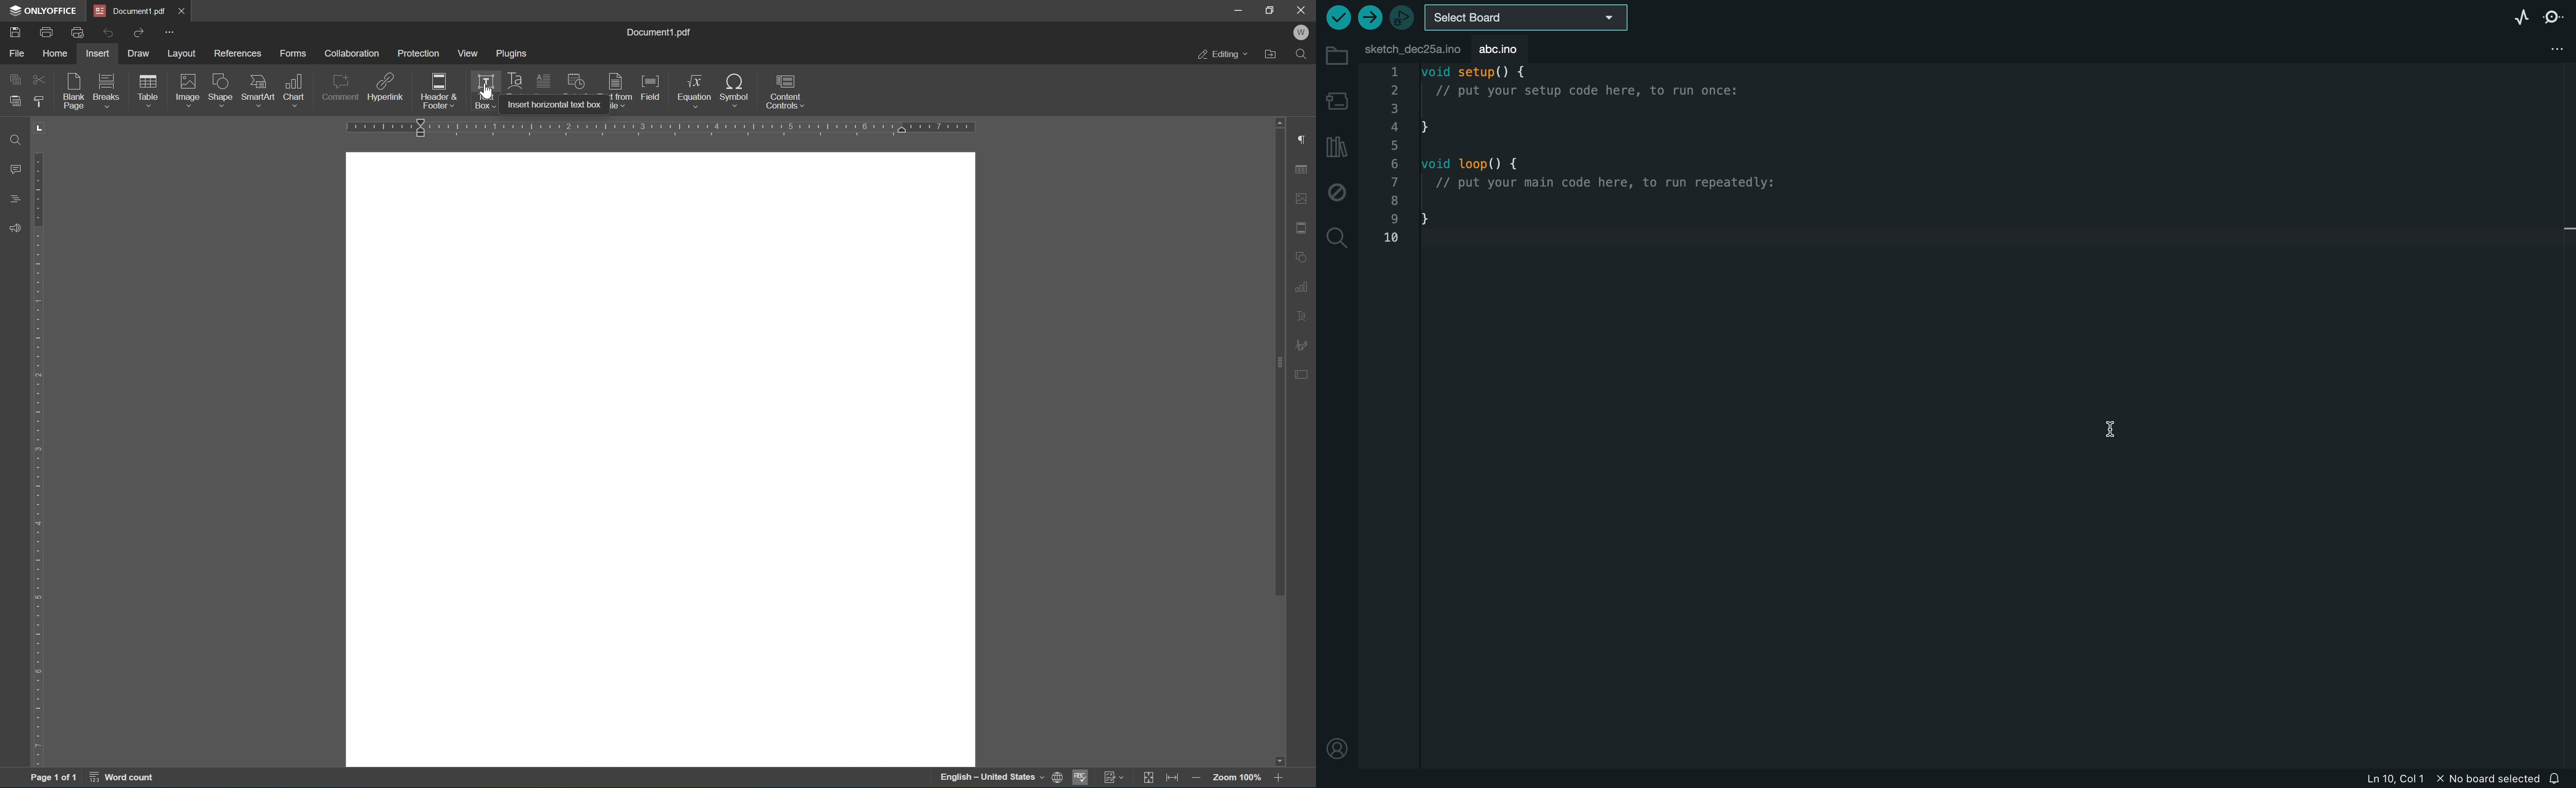 This screenshot has height=812, width=2576. Describe the element at coordinates (658, 32) in the screenshot. I see `document1.pdf` at that location.